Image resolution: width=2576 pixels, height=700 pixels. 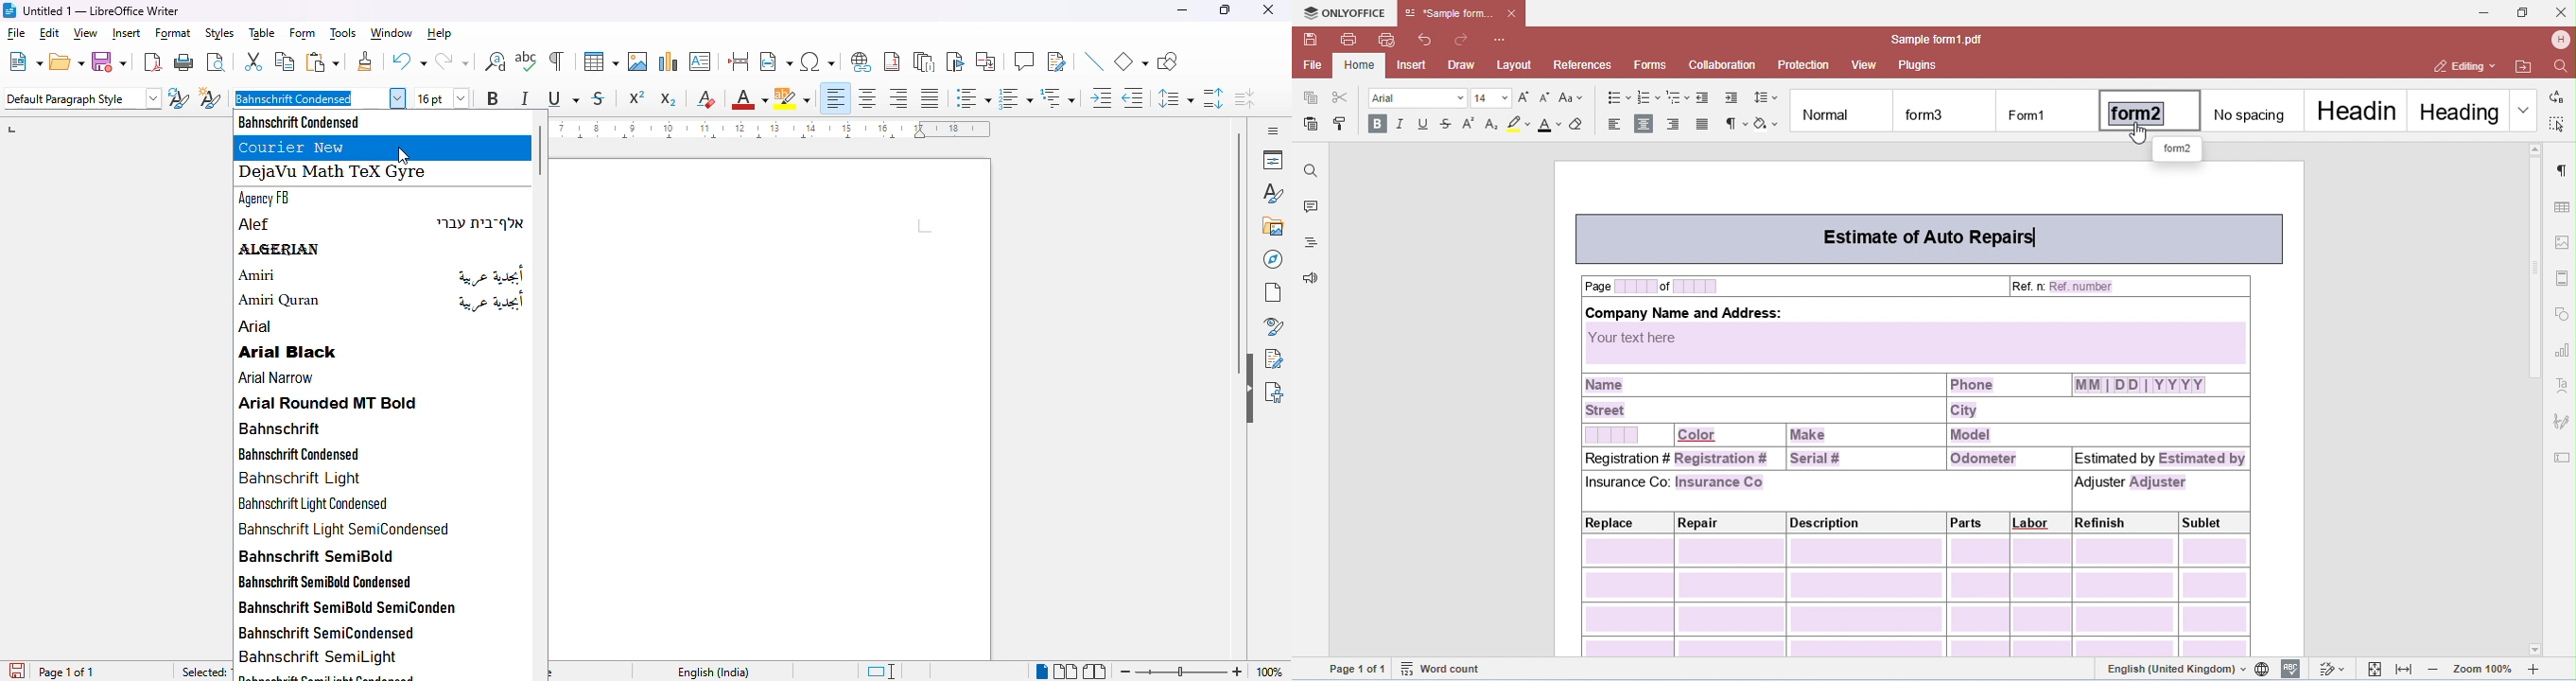 What do you see at coordinates (26, 61) in the screenshot?
I see `new` at bounding box center [26, 61].